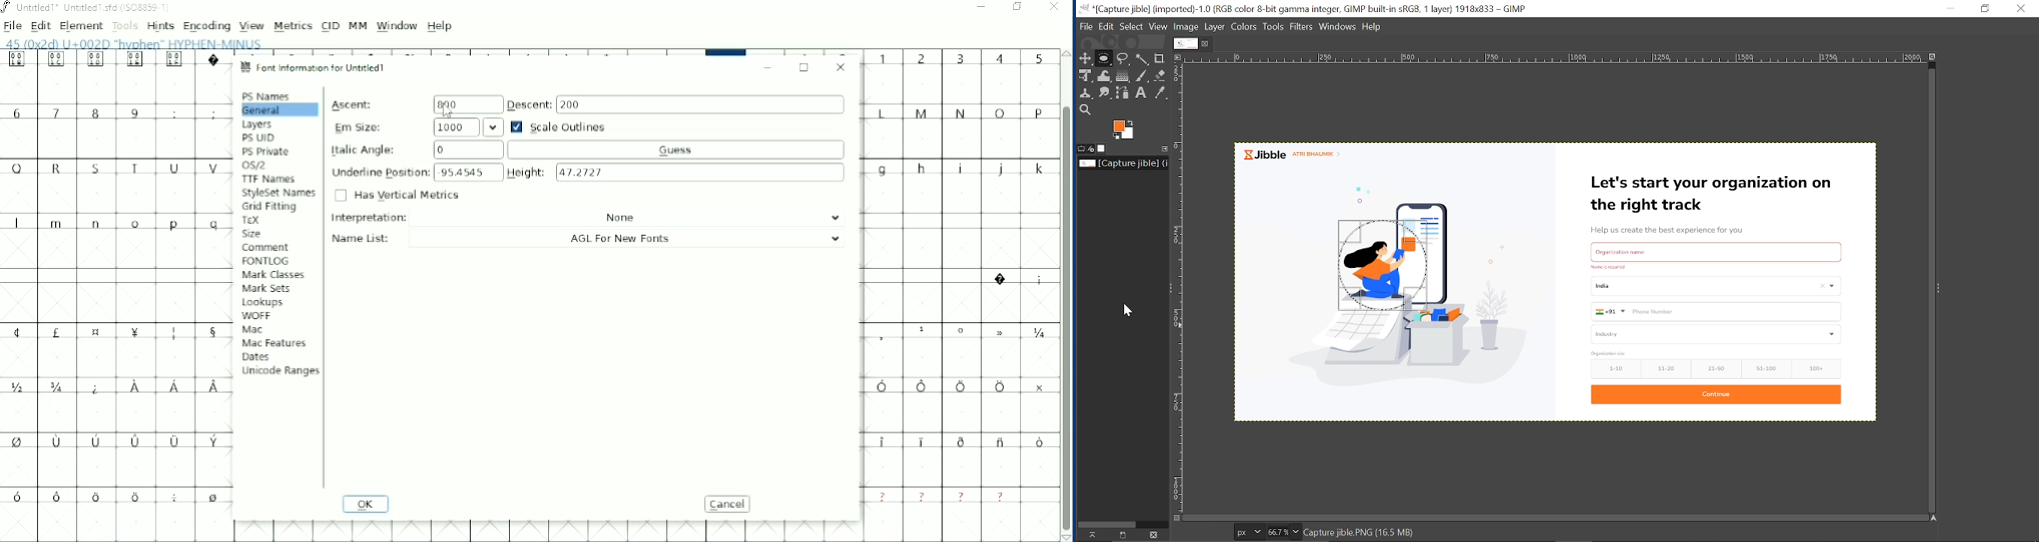 The image size is (2044, 560). I want to click on Dates, so click(255, 357).